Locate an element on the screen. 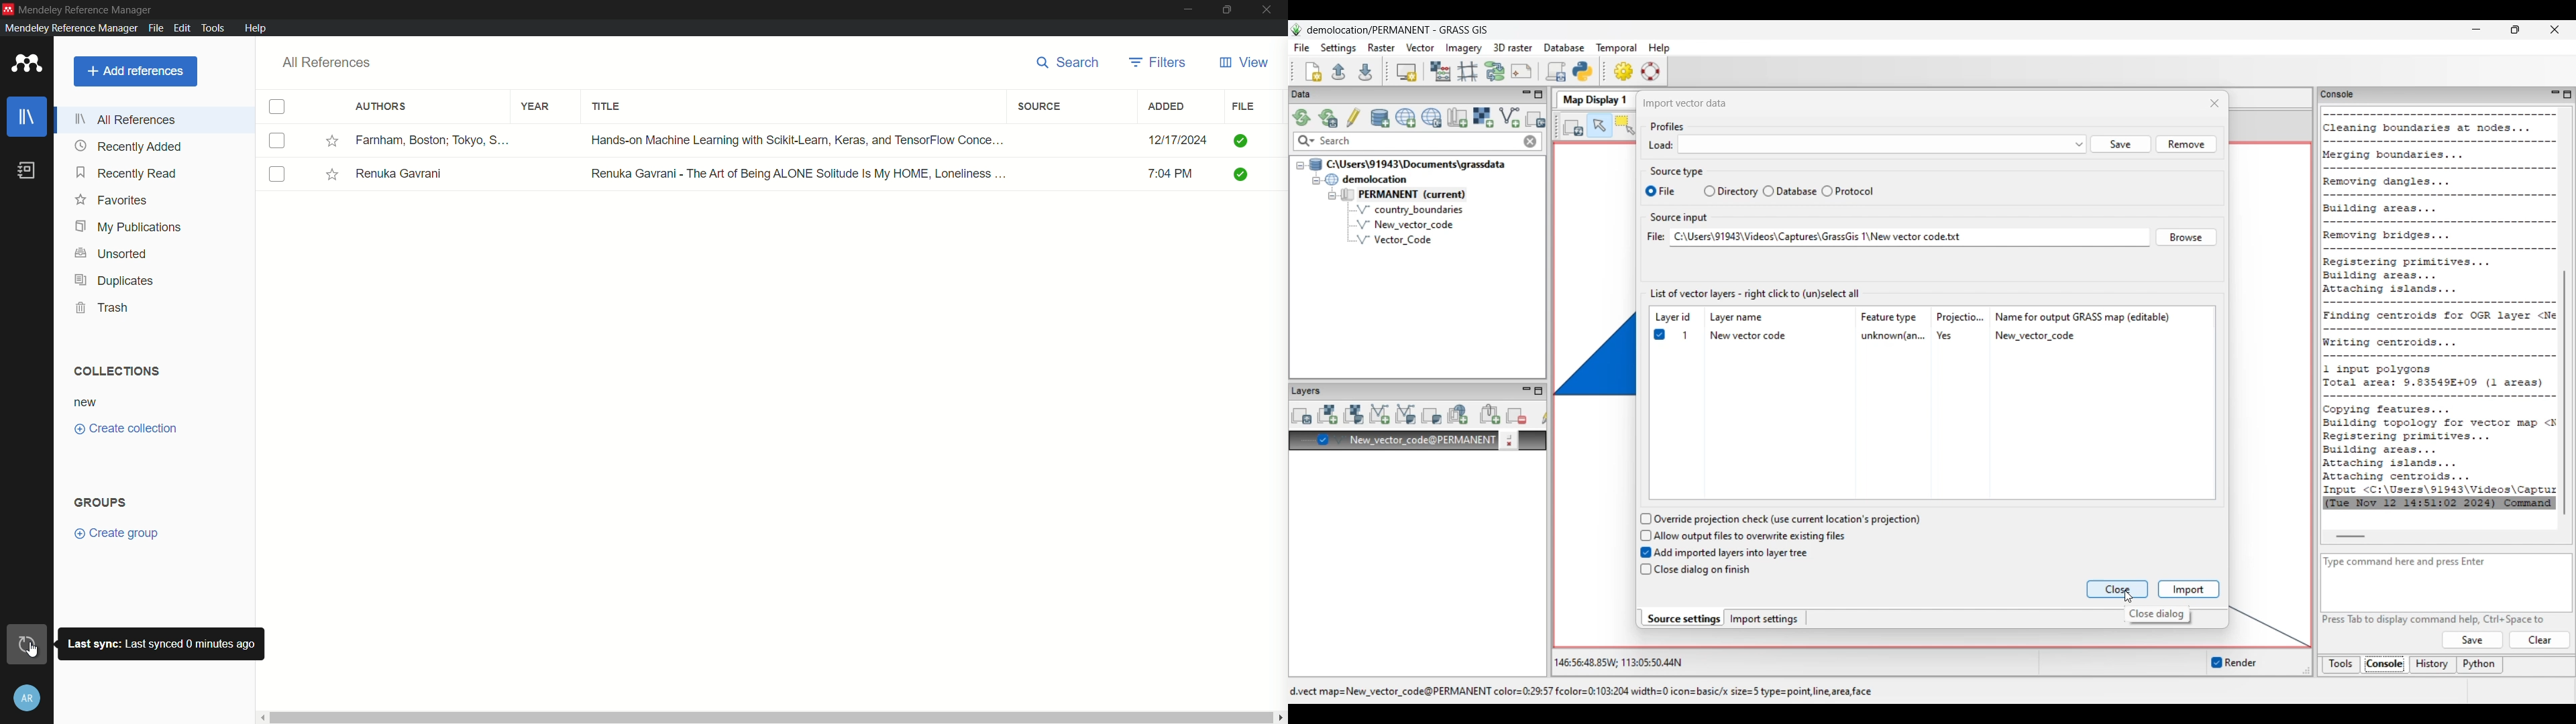  scroll left is located at coordinates (260, 718).